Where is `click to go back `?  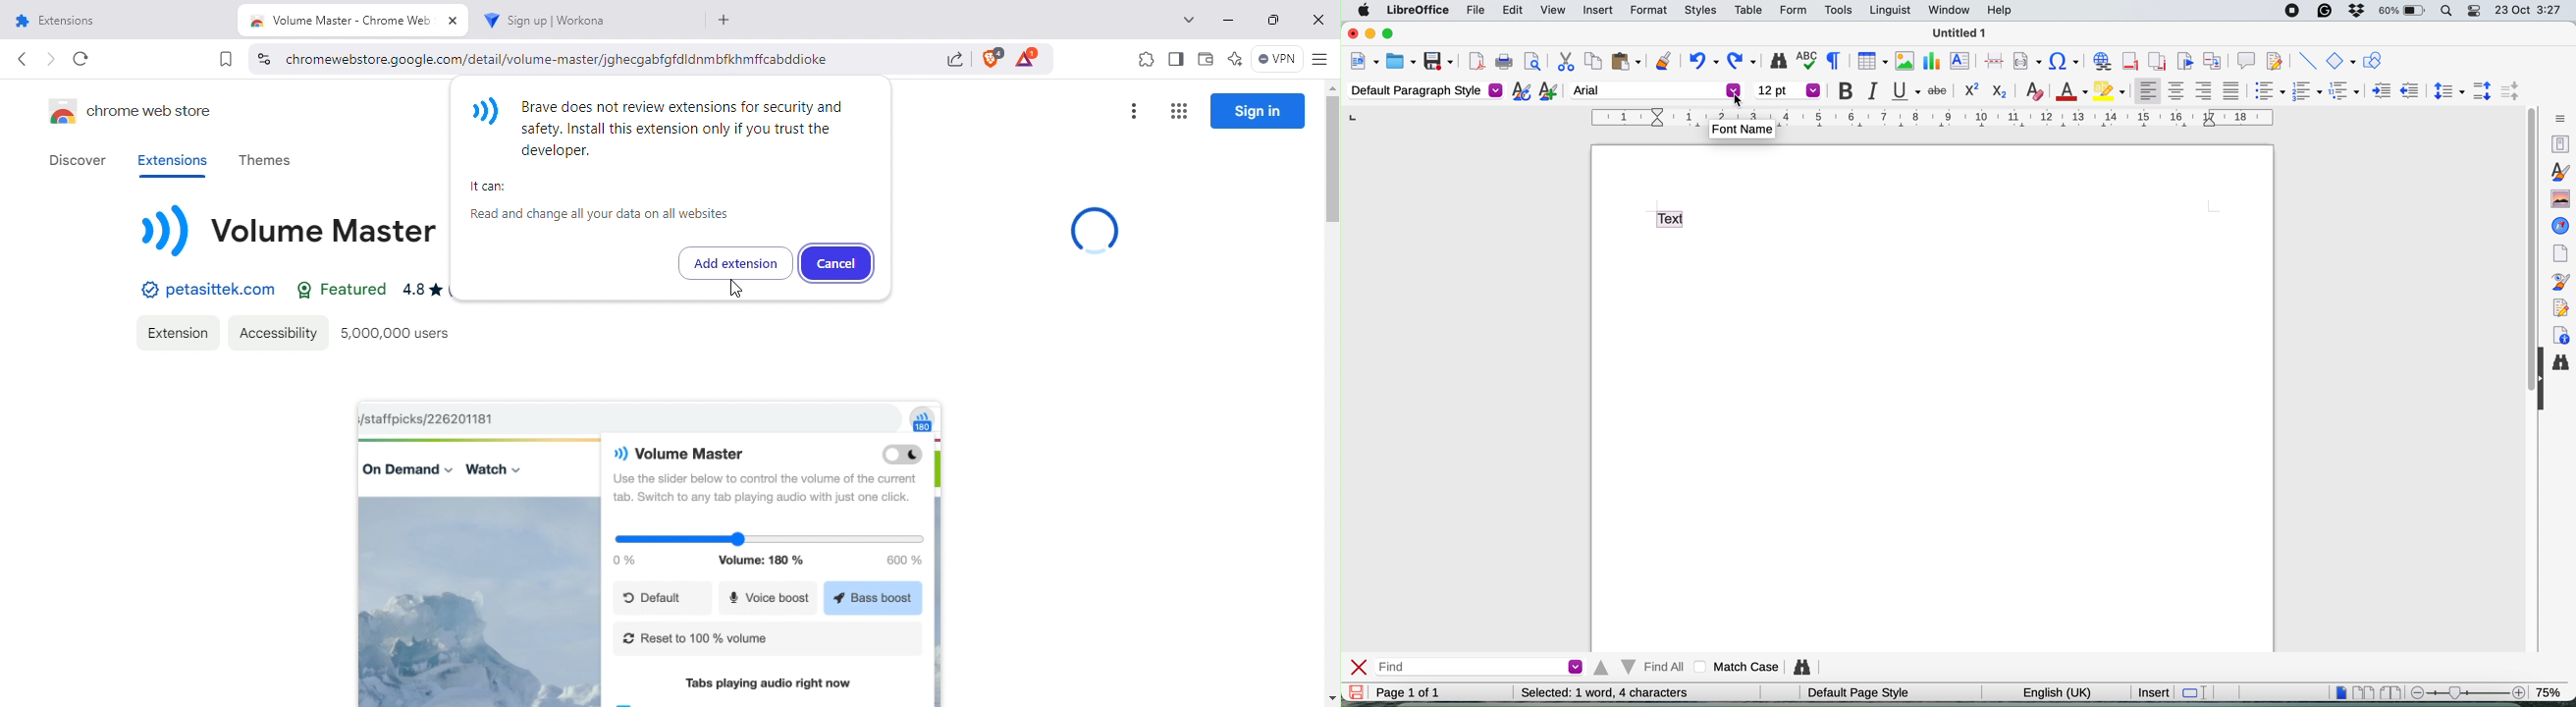 click to go back  is located at coordinates (20, 58).